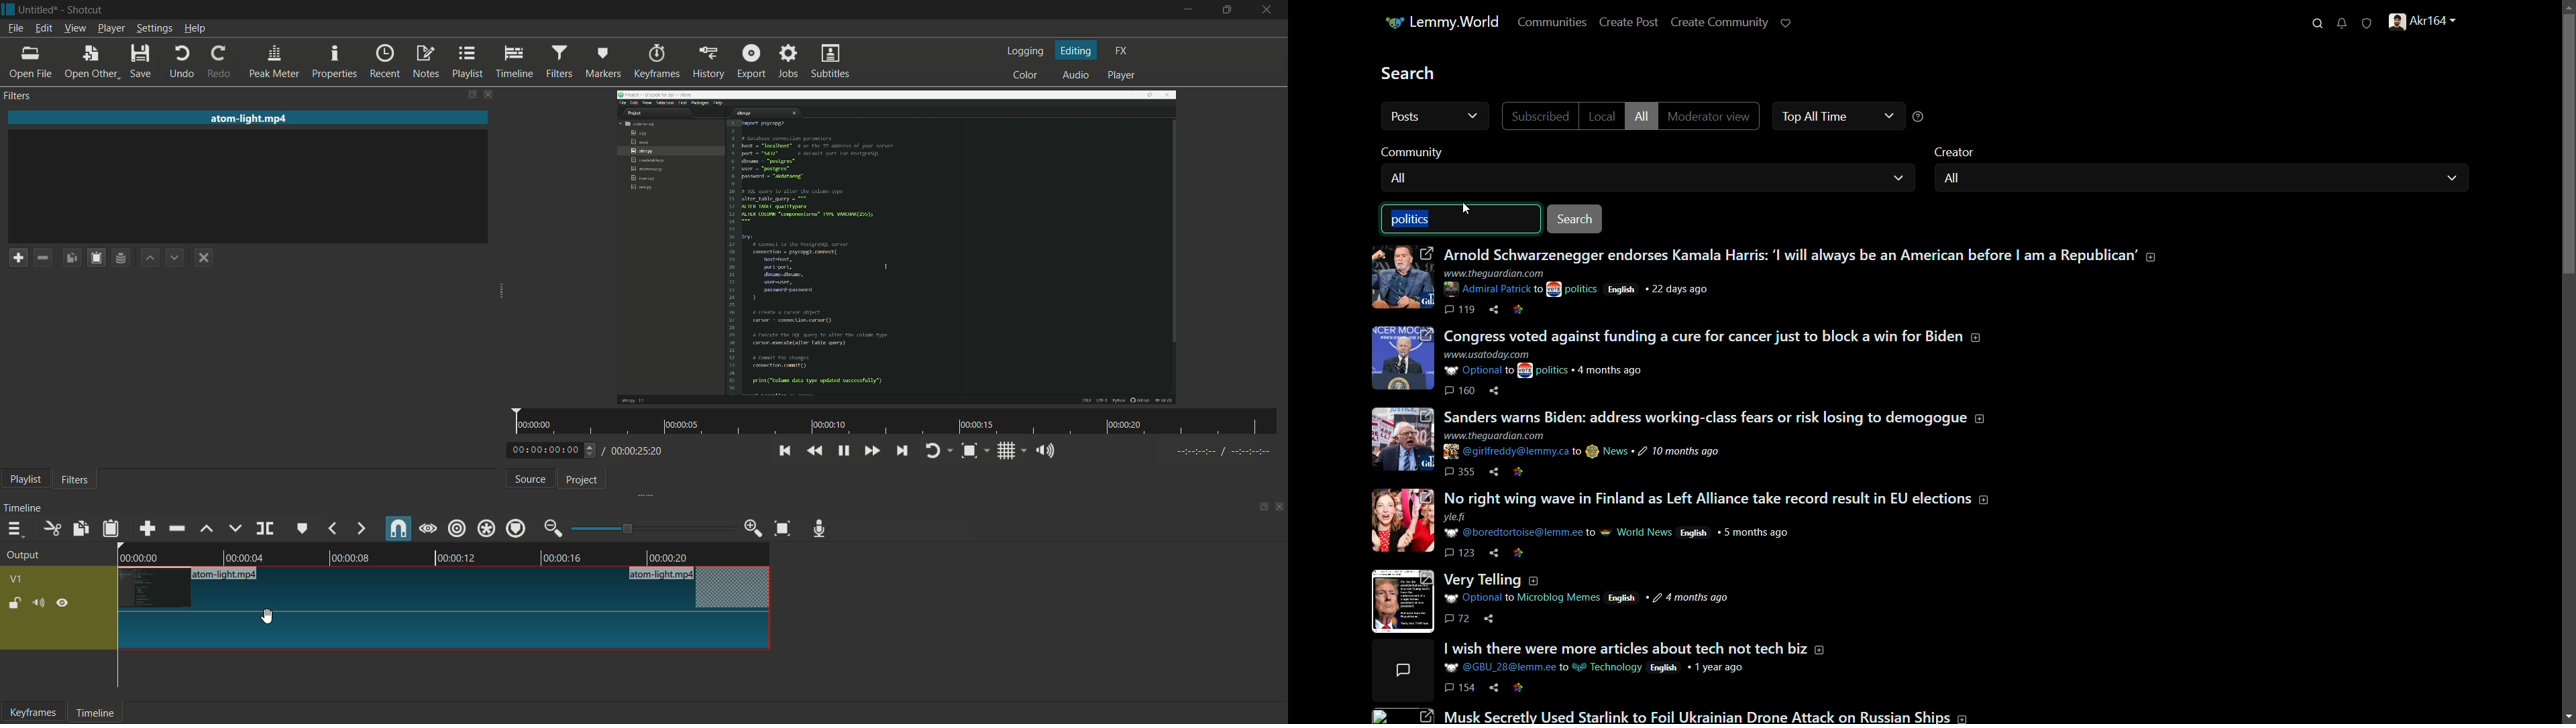  What do you see at coordinates (788, 60) in the screenshot?
I see `jobs` at bounding box center [788, 60].